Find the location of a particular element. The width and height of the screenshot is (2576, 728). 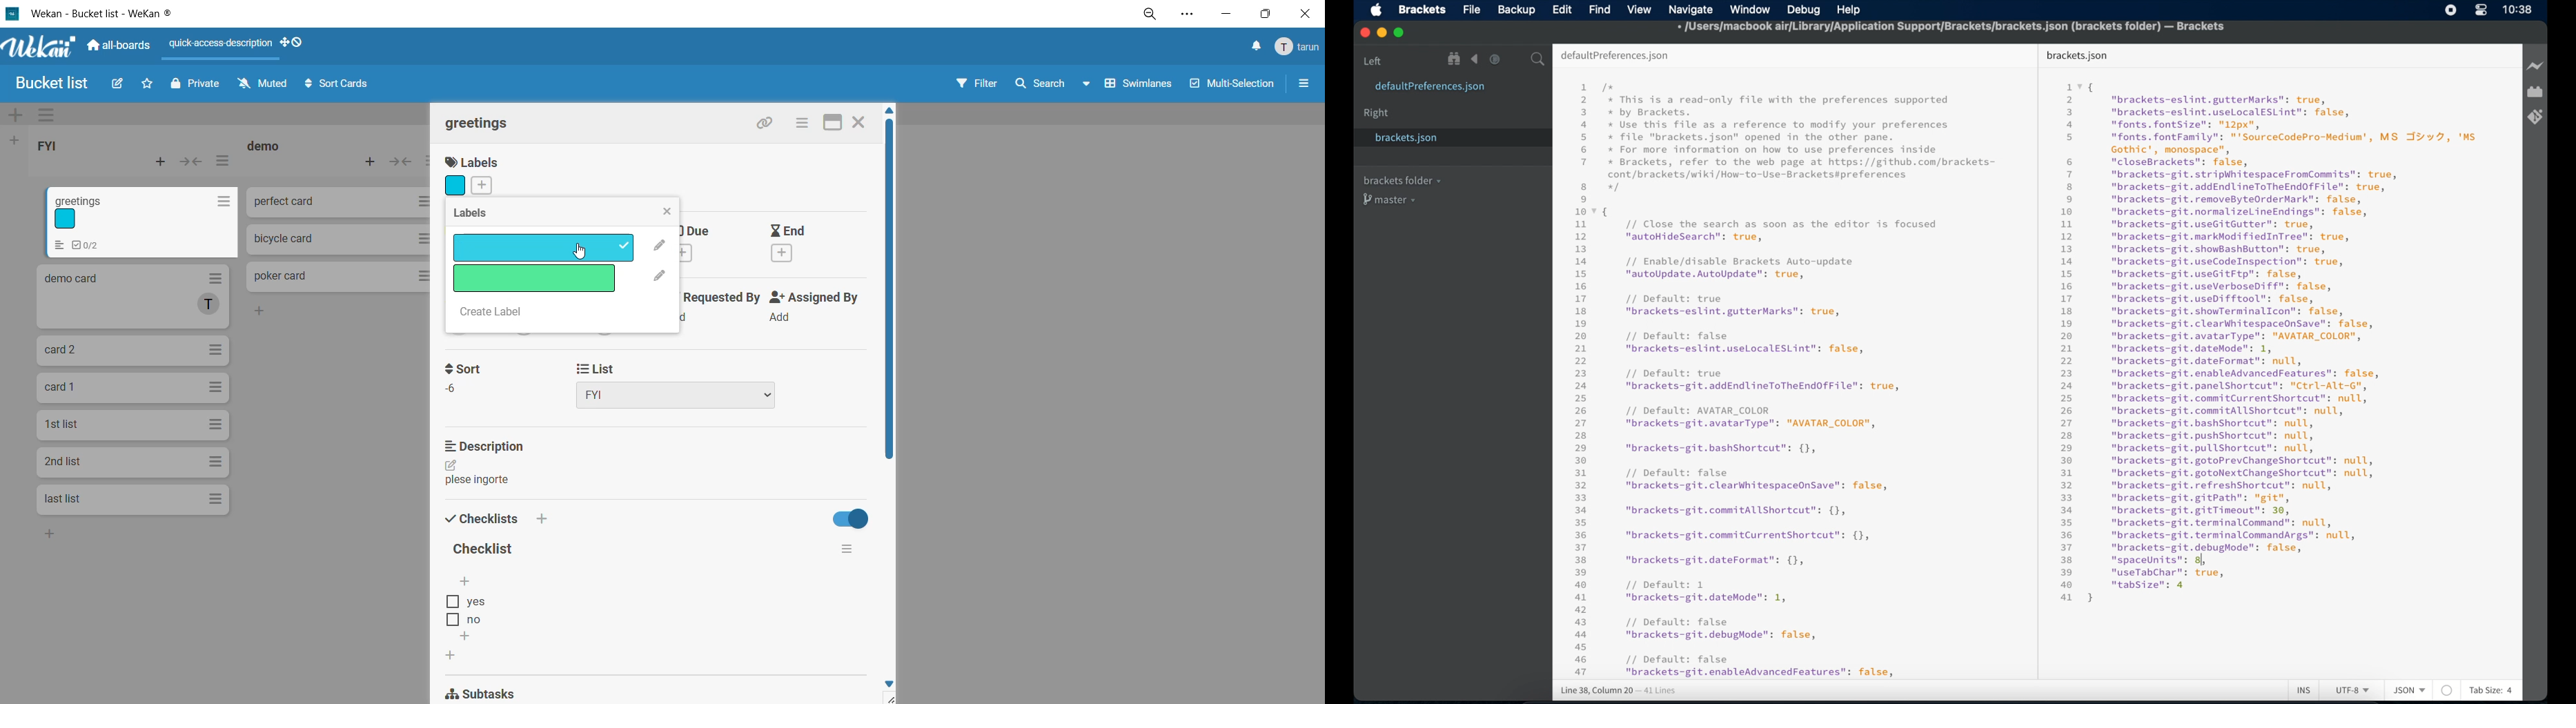

checklist is located at coordinates (481, 519).